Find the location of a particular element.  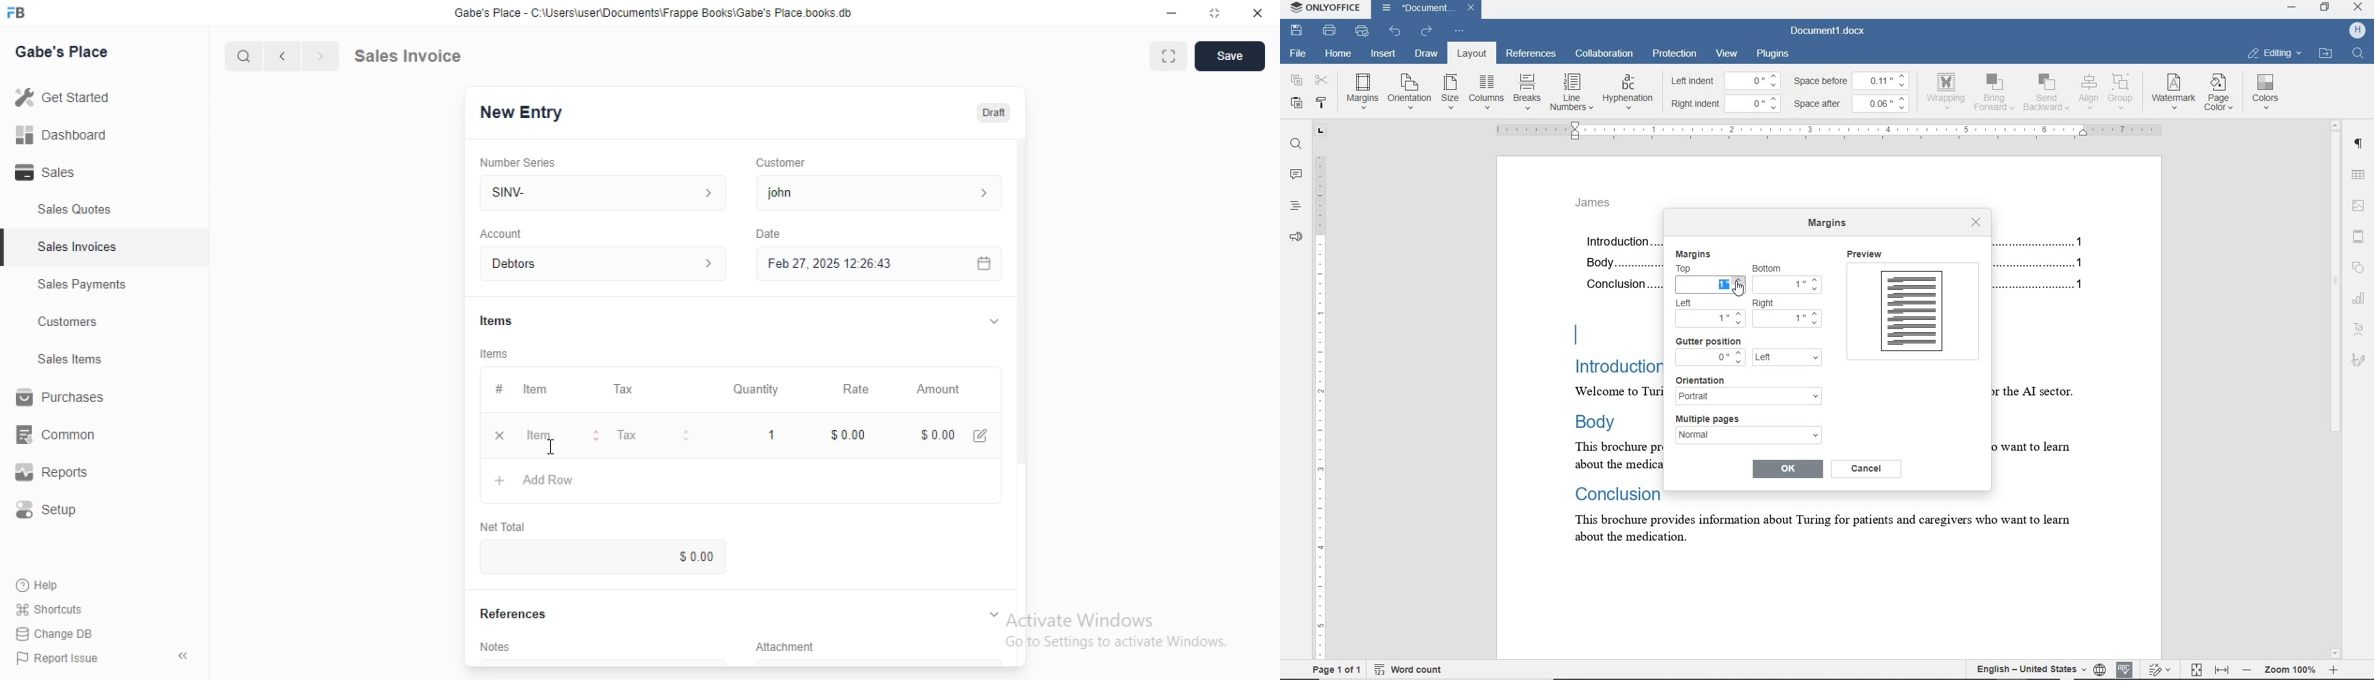

fit to width is located at coordinates (2222, 669).